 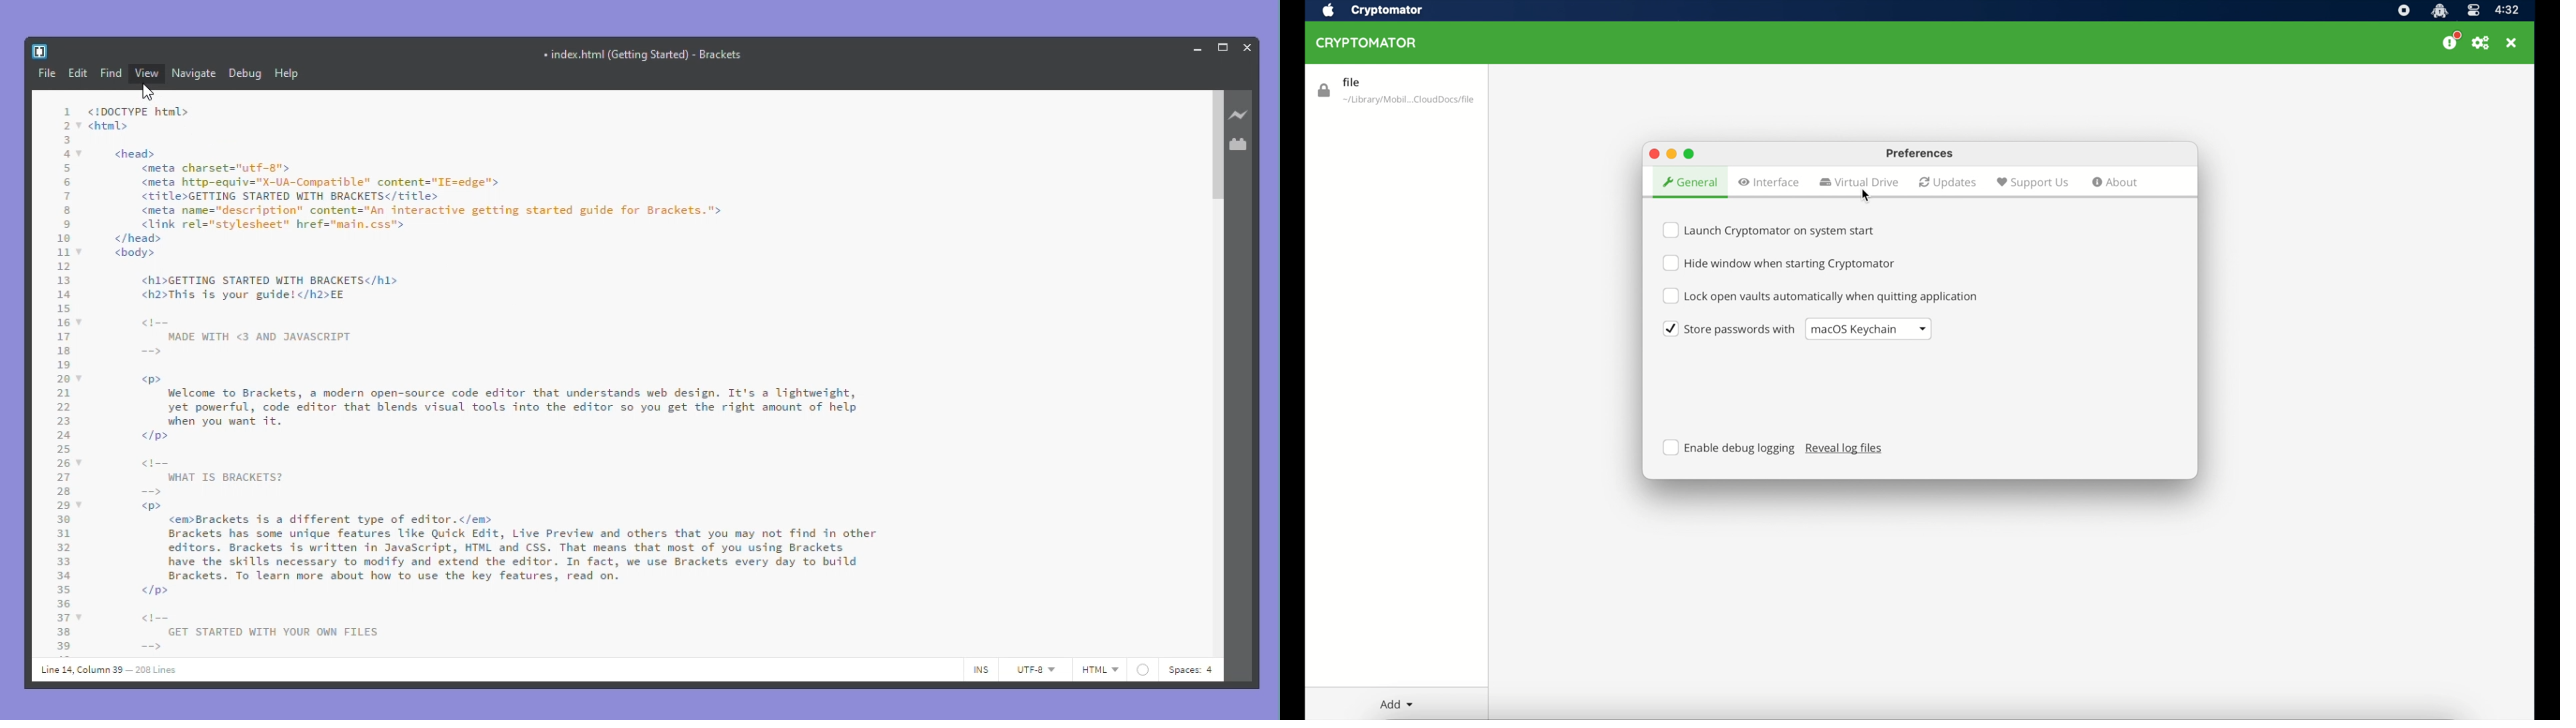 What do you see at coordinates (63, 519) in the screenshot?
I see `30` at bounding box center [63, 519].